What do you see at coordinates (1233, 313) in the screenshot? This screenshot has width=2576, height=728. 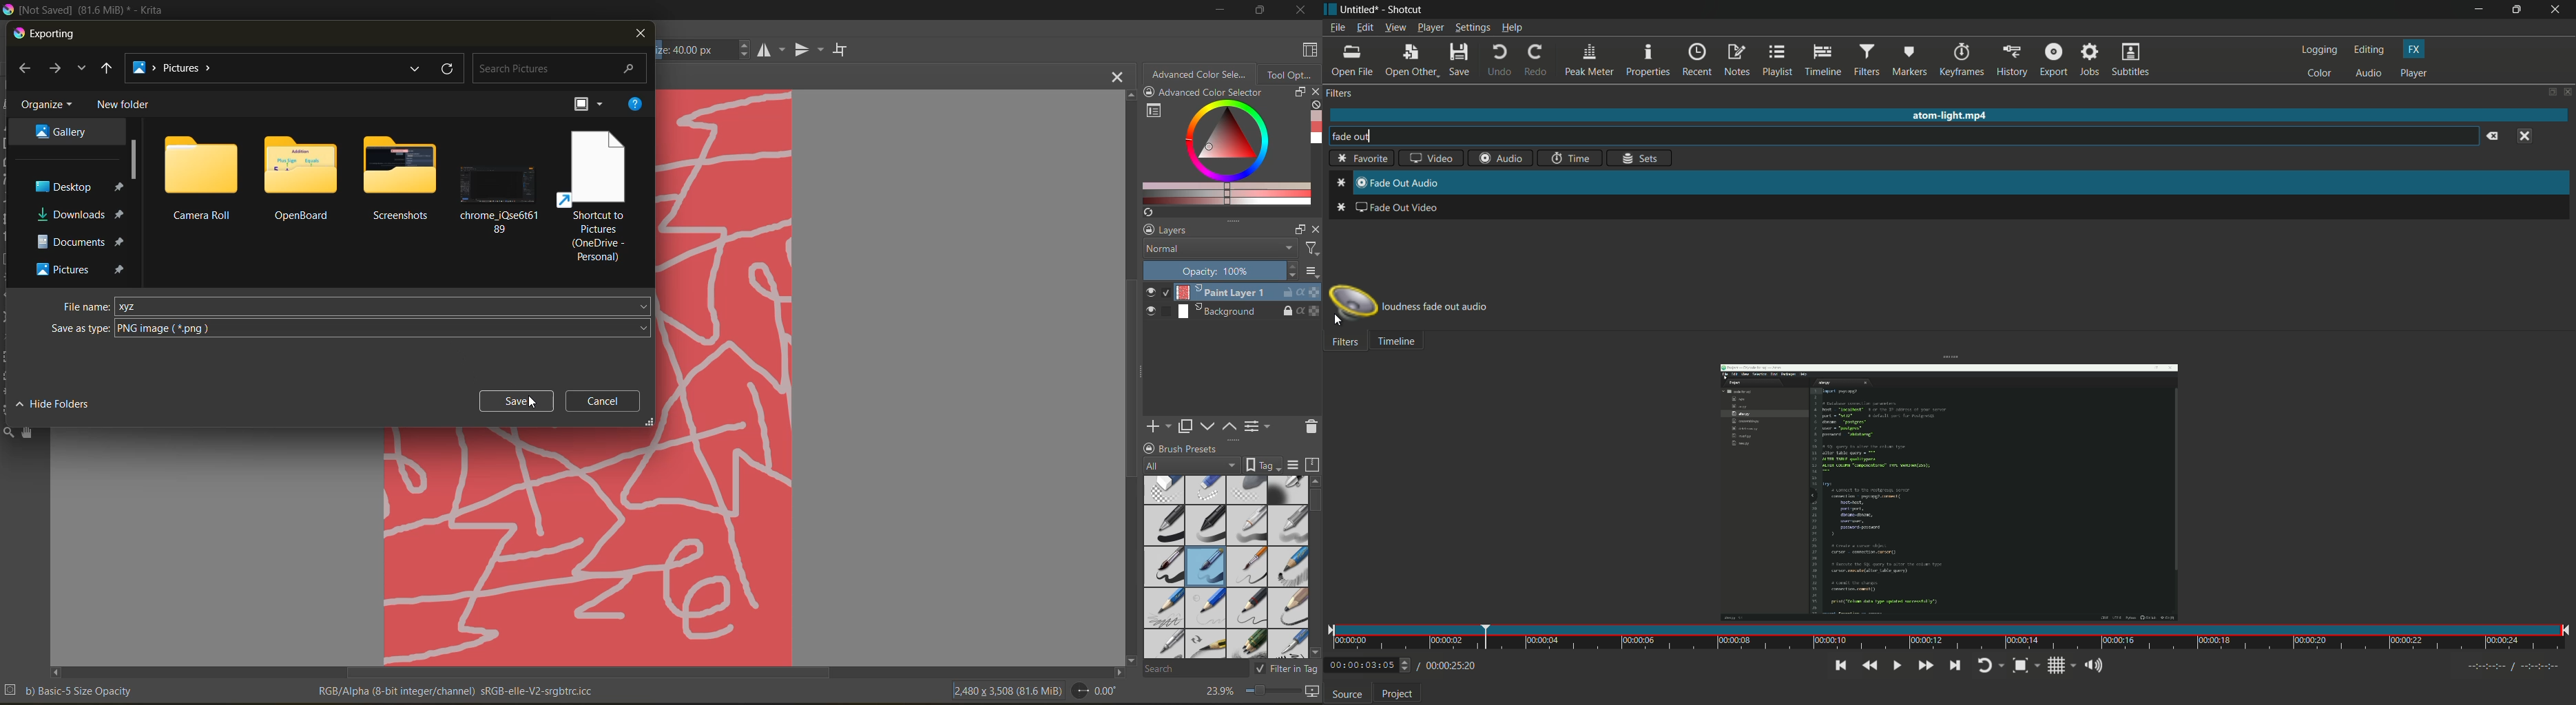 I see `layer` at bounding box center [1233, 313].